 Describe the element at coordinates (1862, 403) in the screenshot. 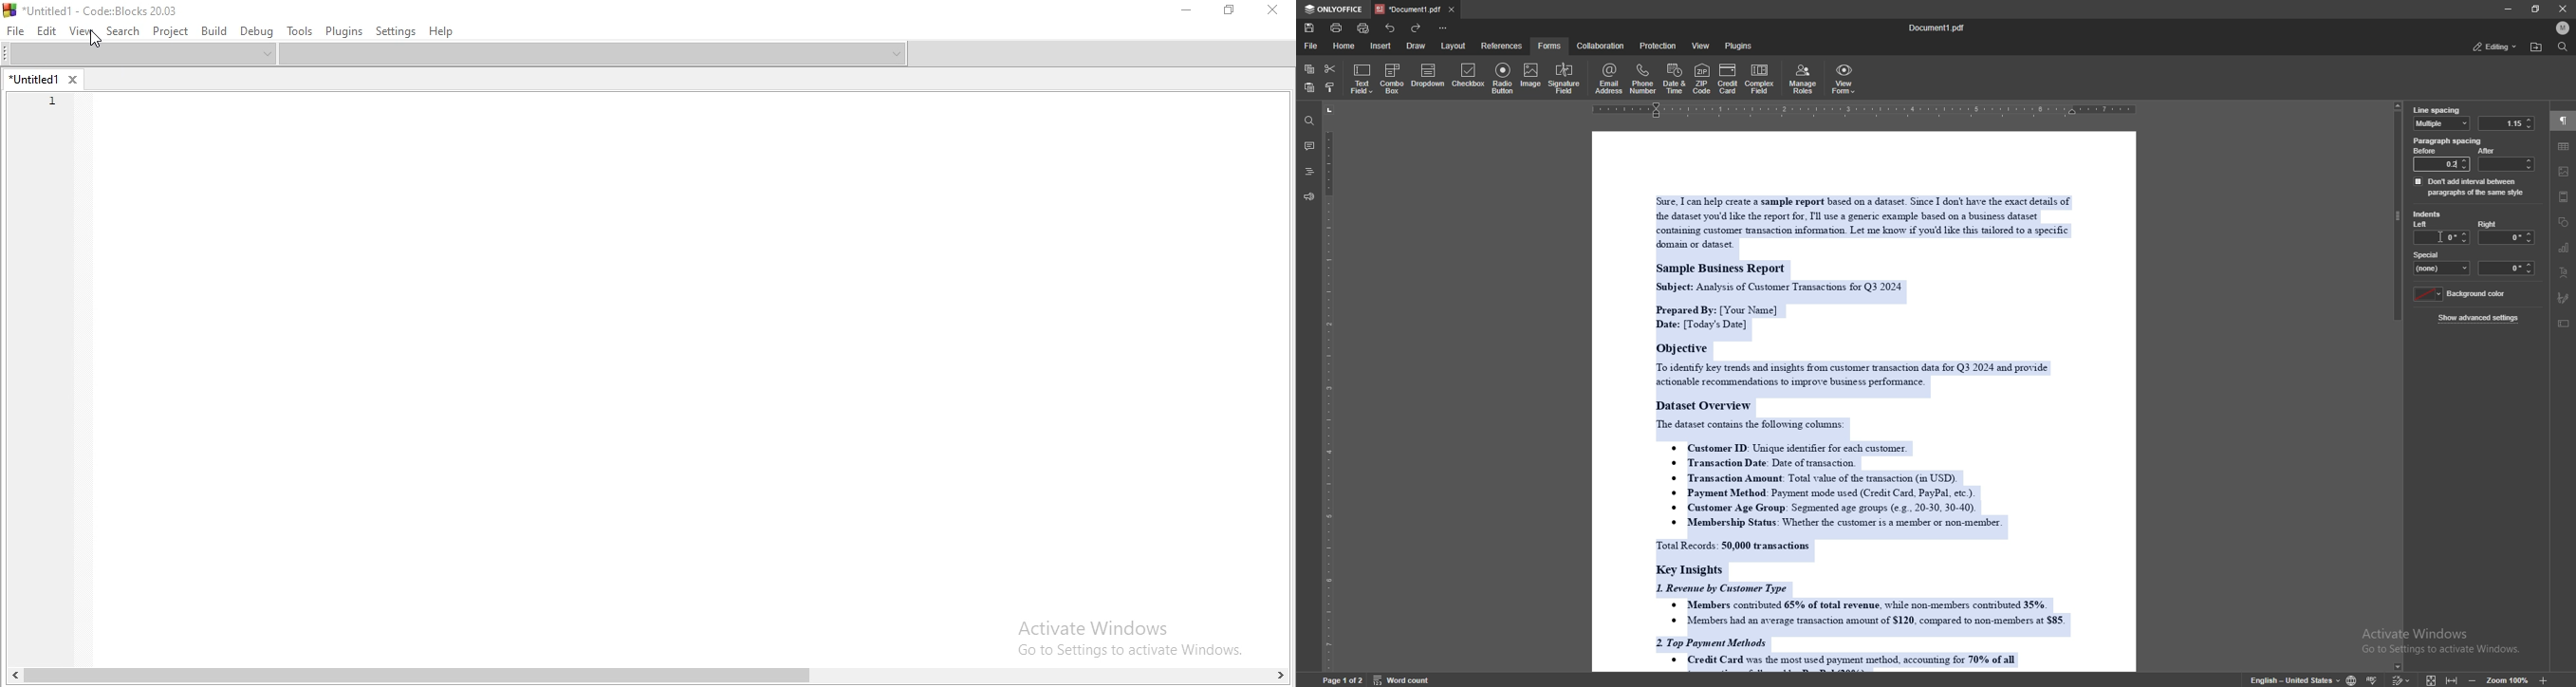

I see `document` at that location.